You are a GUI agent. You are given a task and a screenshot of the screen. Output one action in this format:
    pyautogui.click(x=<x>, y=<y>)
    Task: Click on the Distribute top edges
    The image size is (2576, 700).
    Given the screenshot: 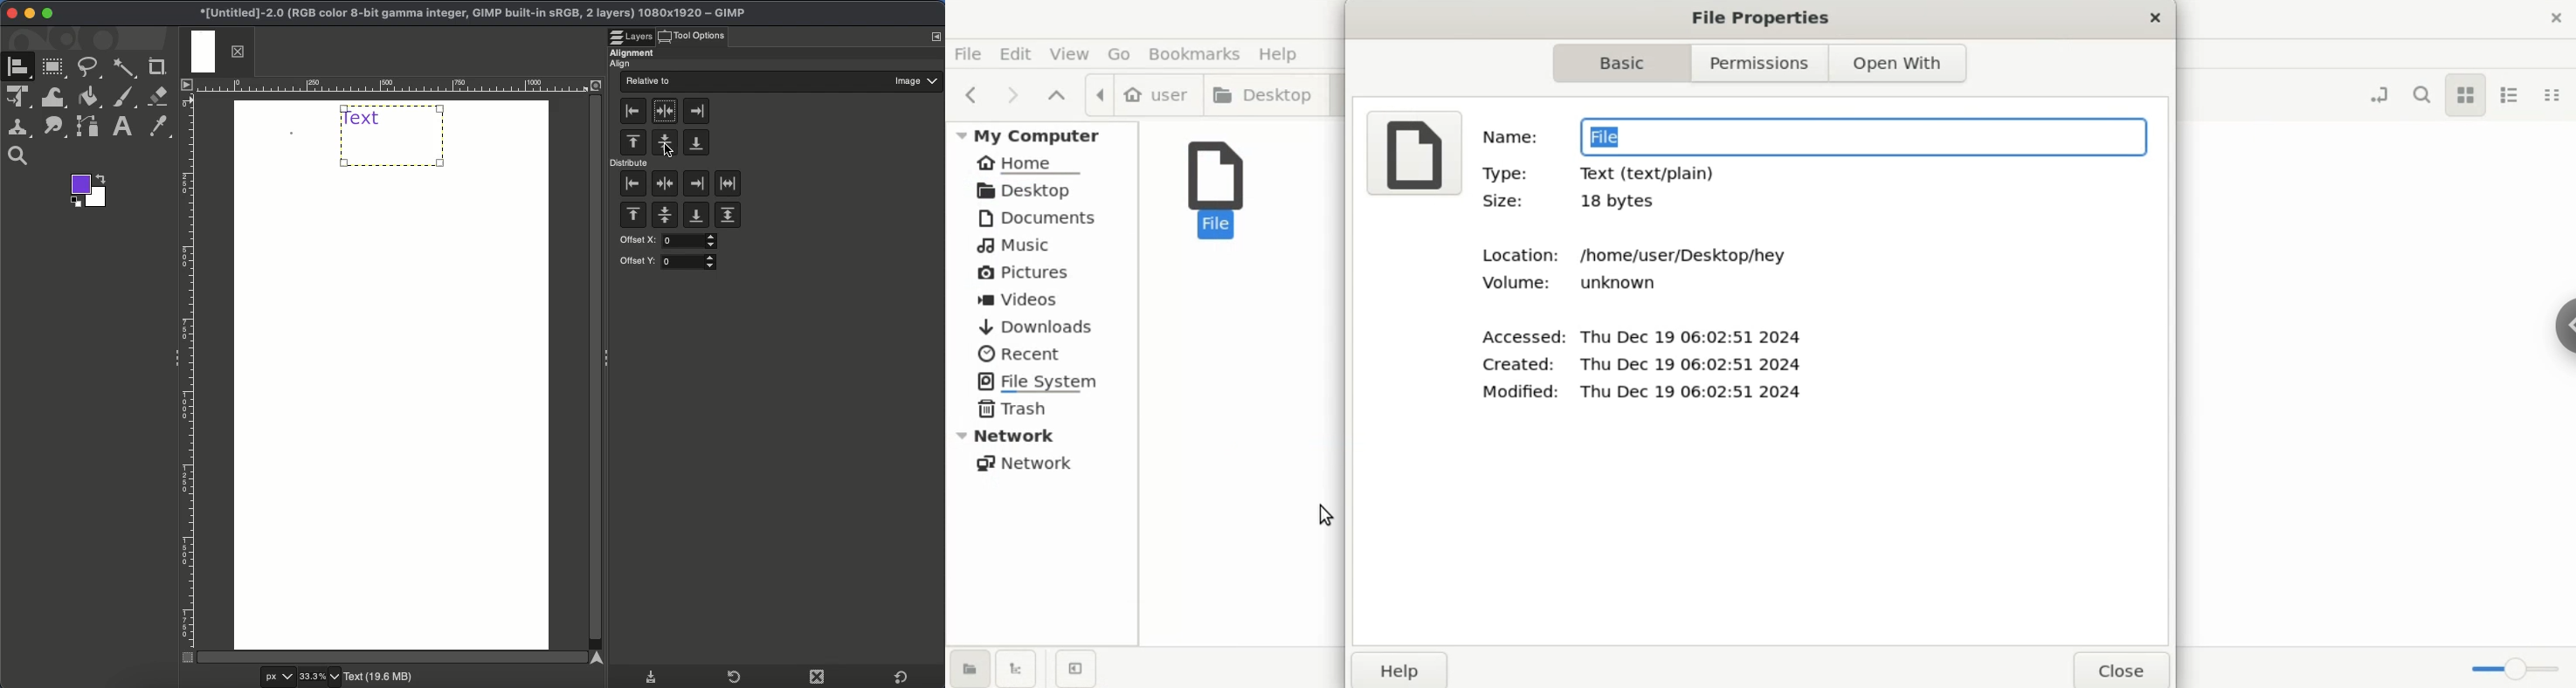 What is the action you would take?
    pyautogui.click(x=632, y=217)
    